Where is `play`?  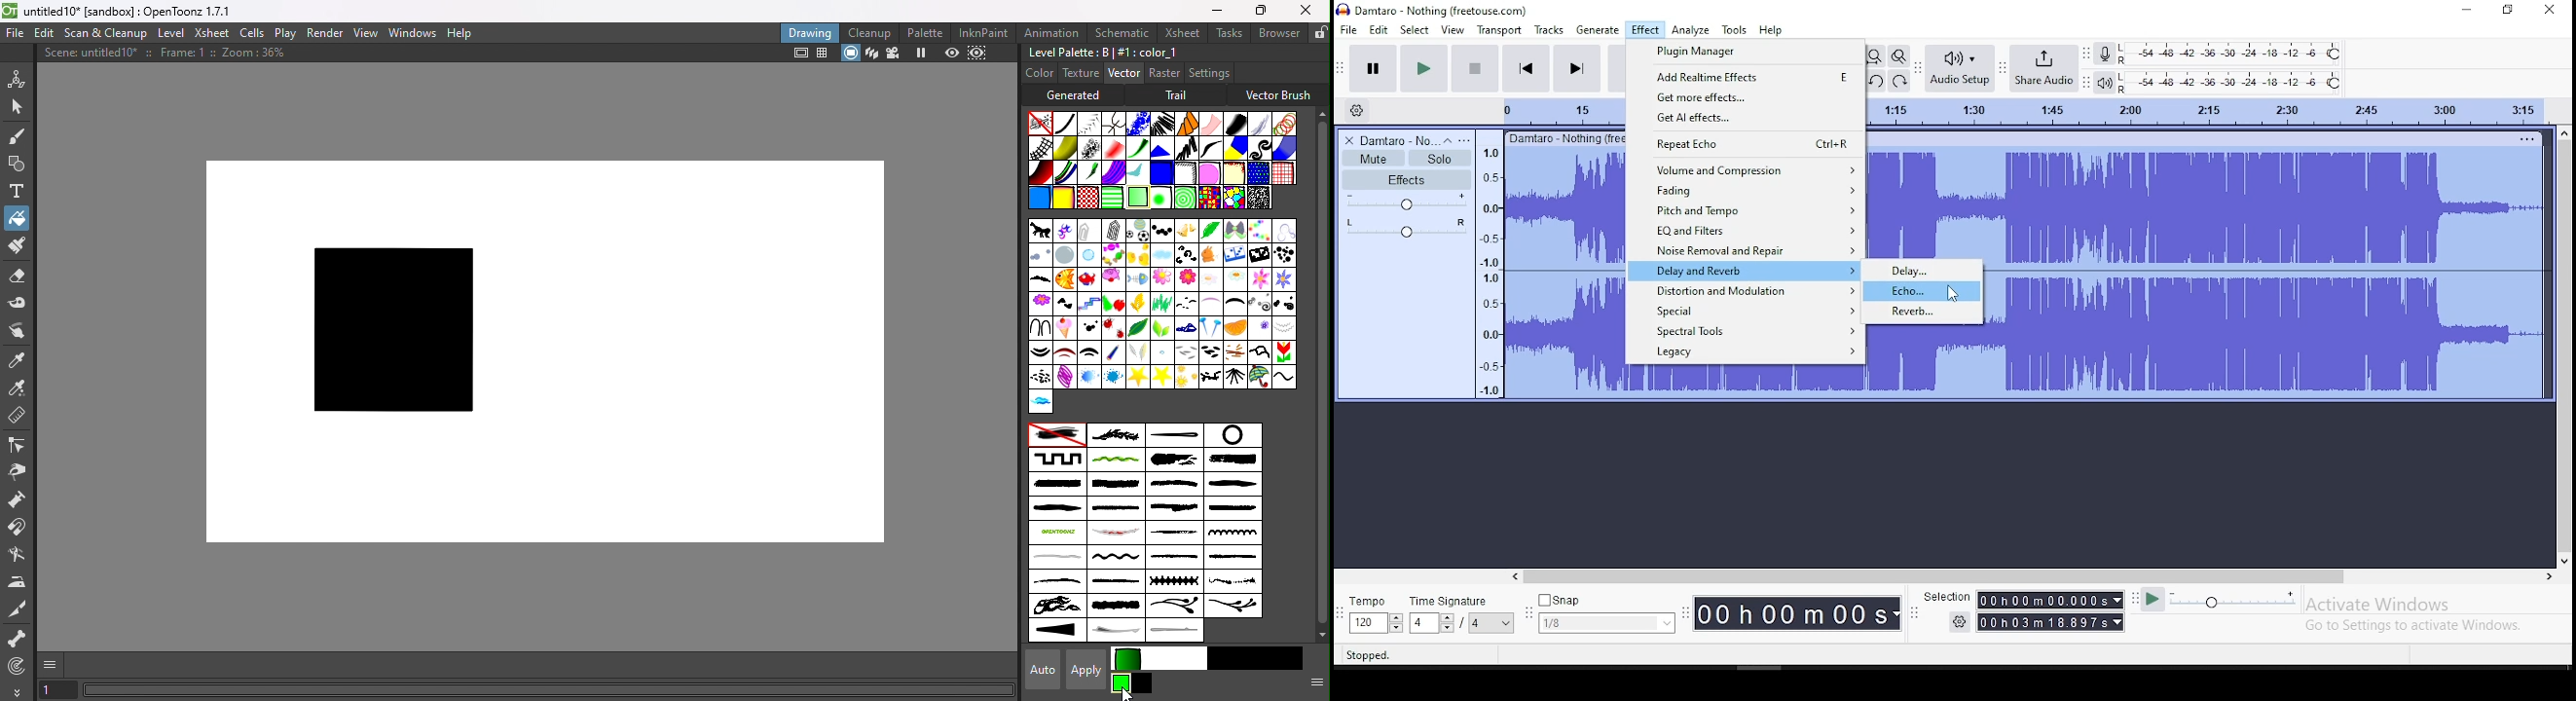
play is located at coordinates (1424, 67).